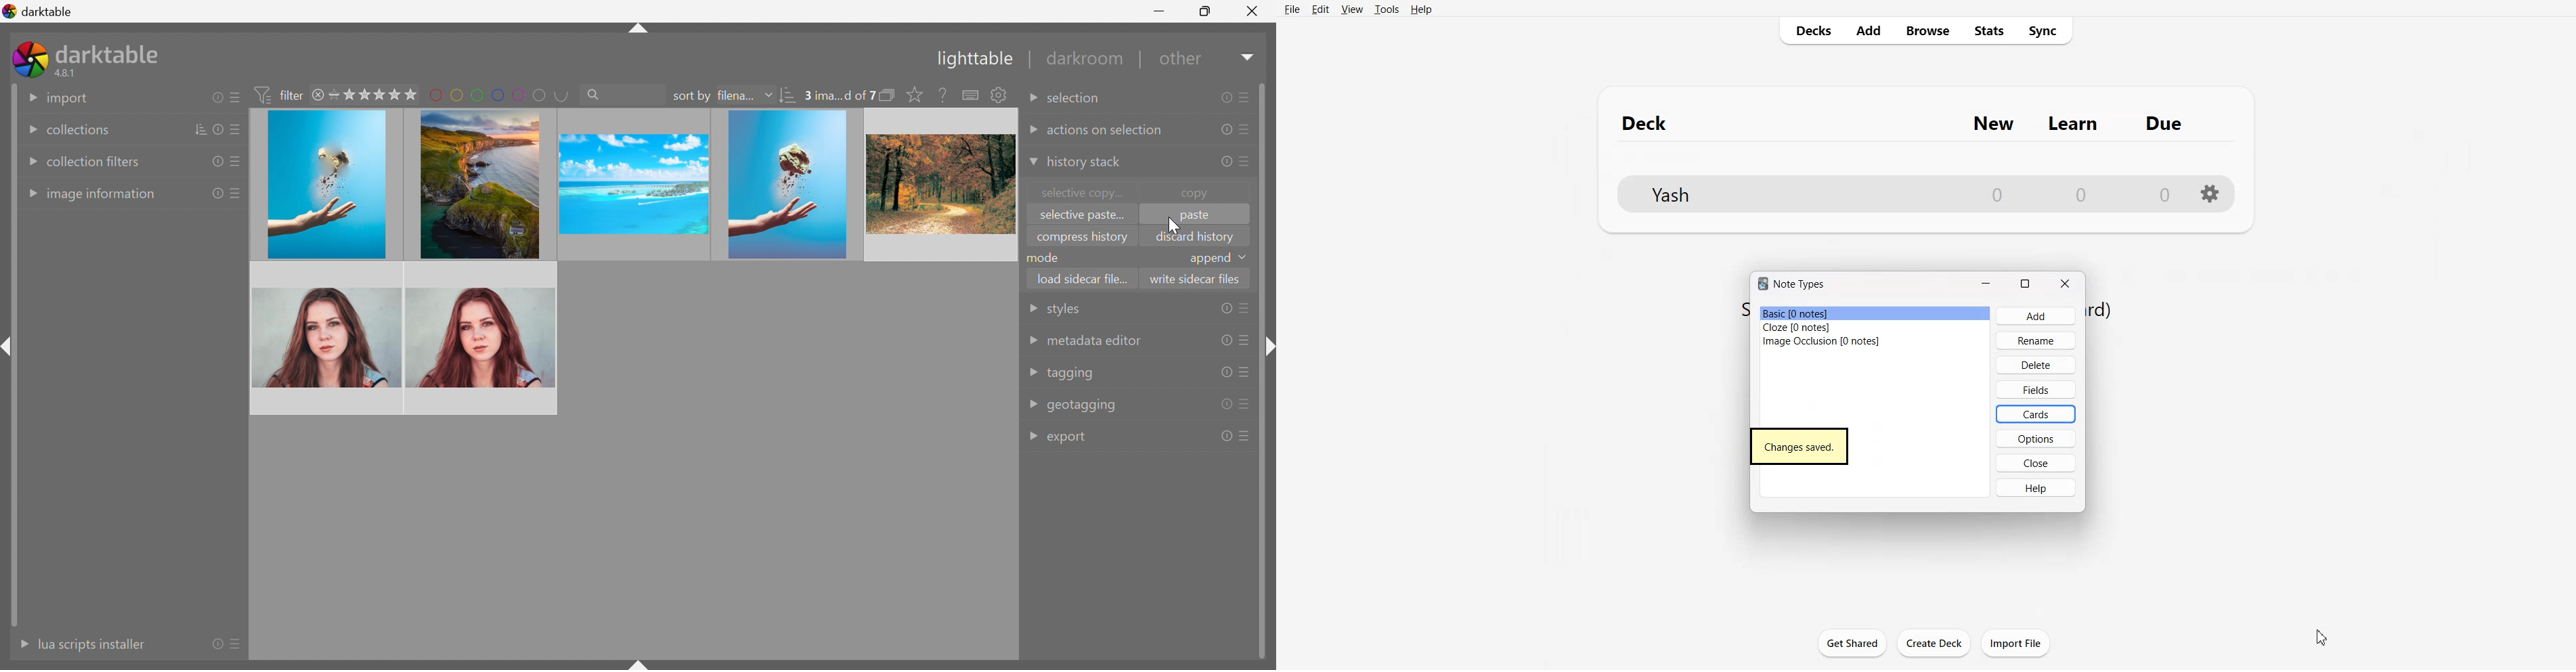 Image resolution: width=2576 pixels, height=672 pixels. Describe the element at coordinates (1247, 435) in the screenshot. I see `presets` at that location.